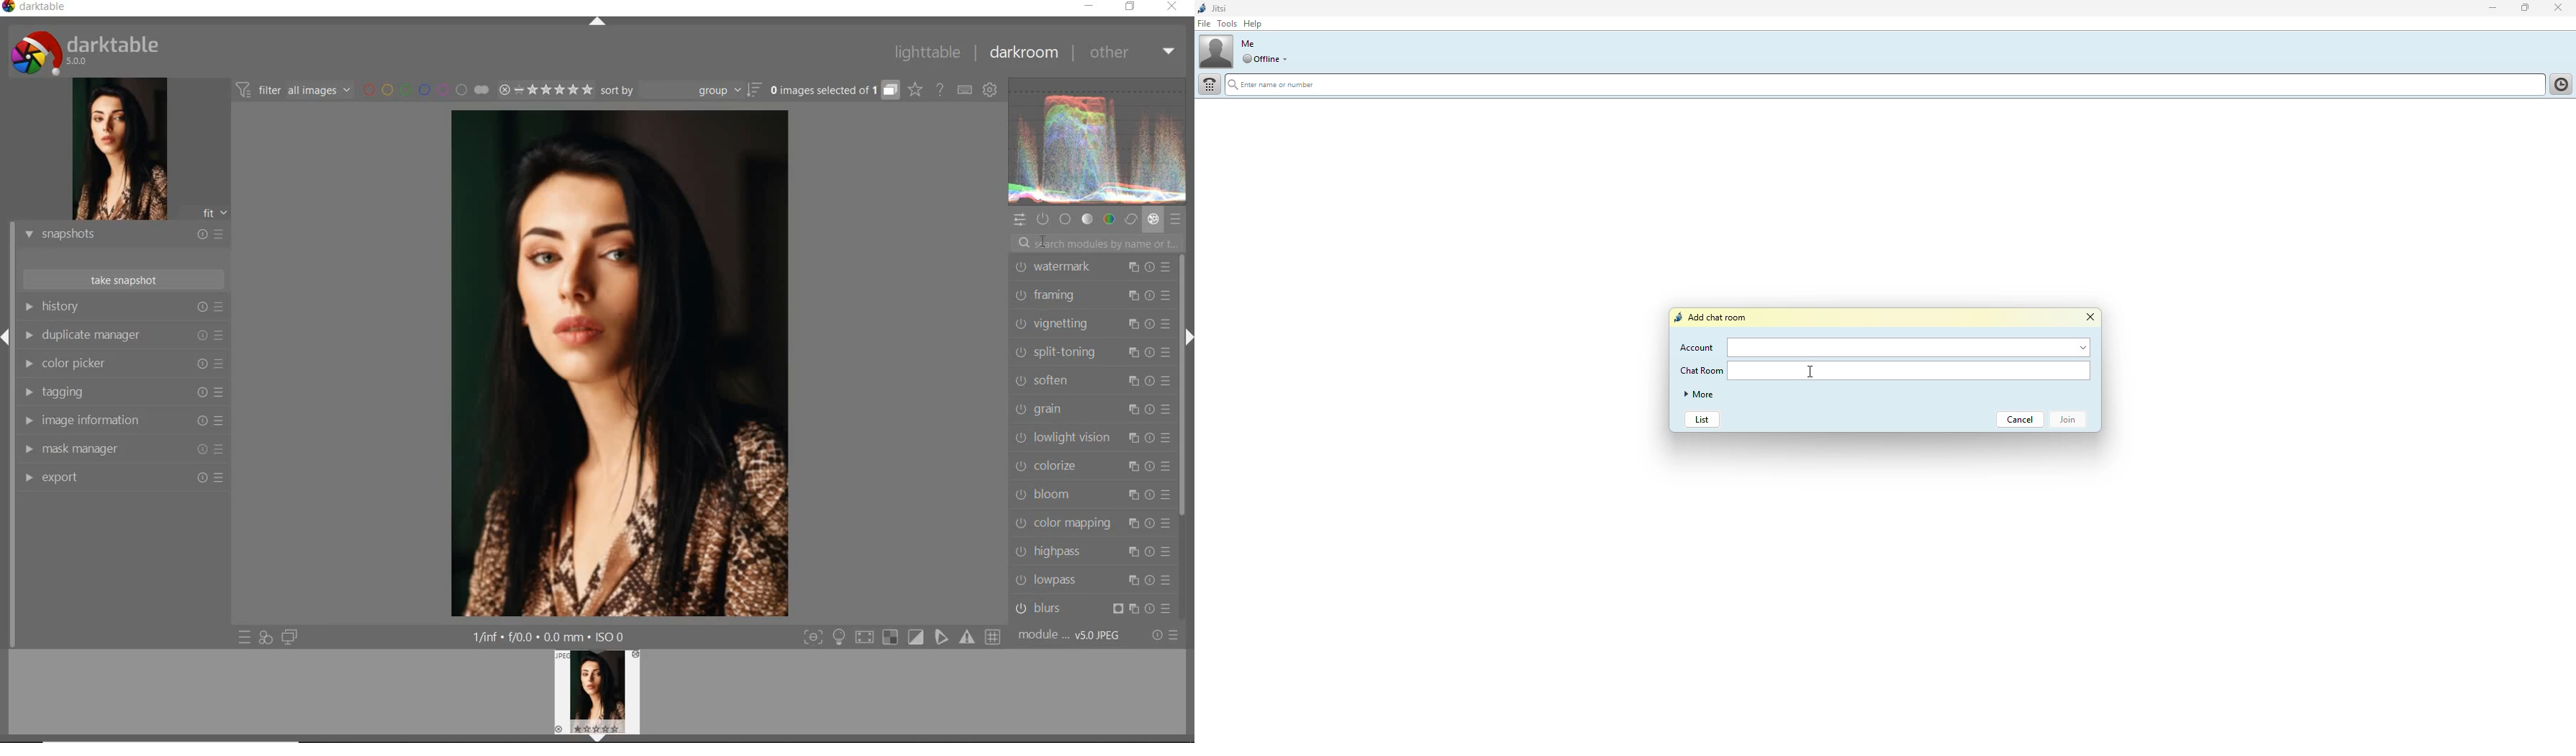 This screenshot has width=2576, height=756. I want to click on selected image, so click(620, 364).